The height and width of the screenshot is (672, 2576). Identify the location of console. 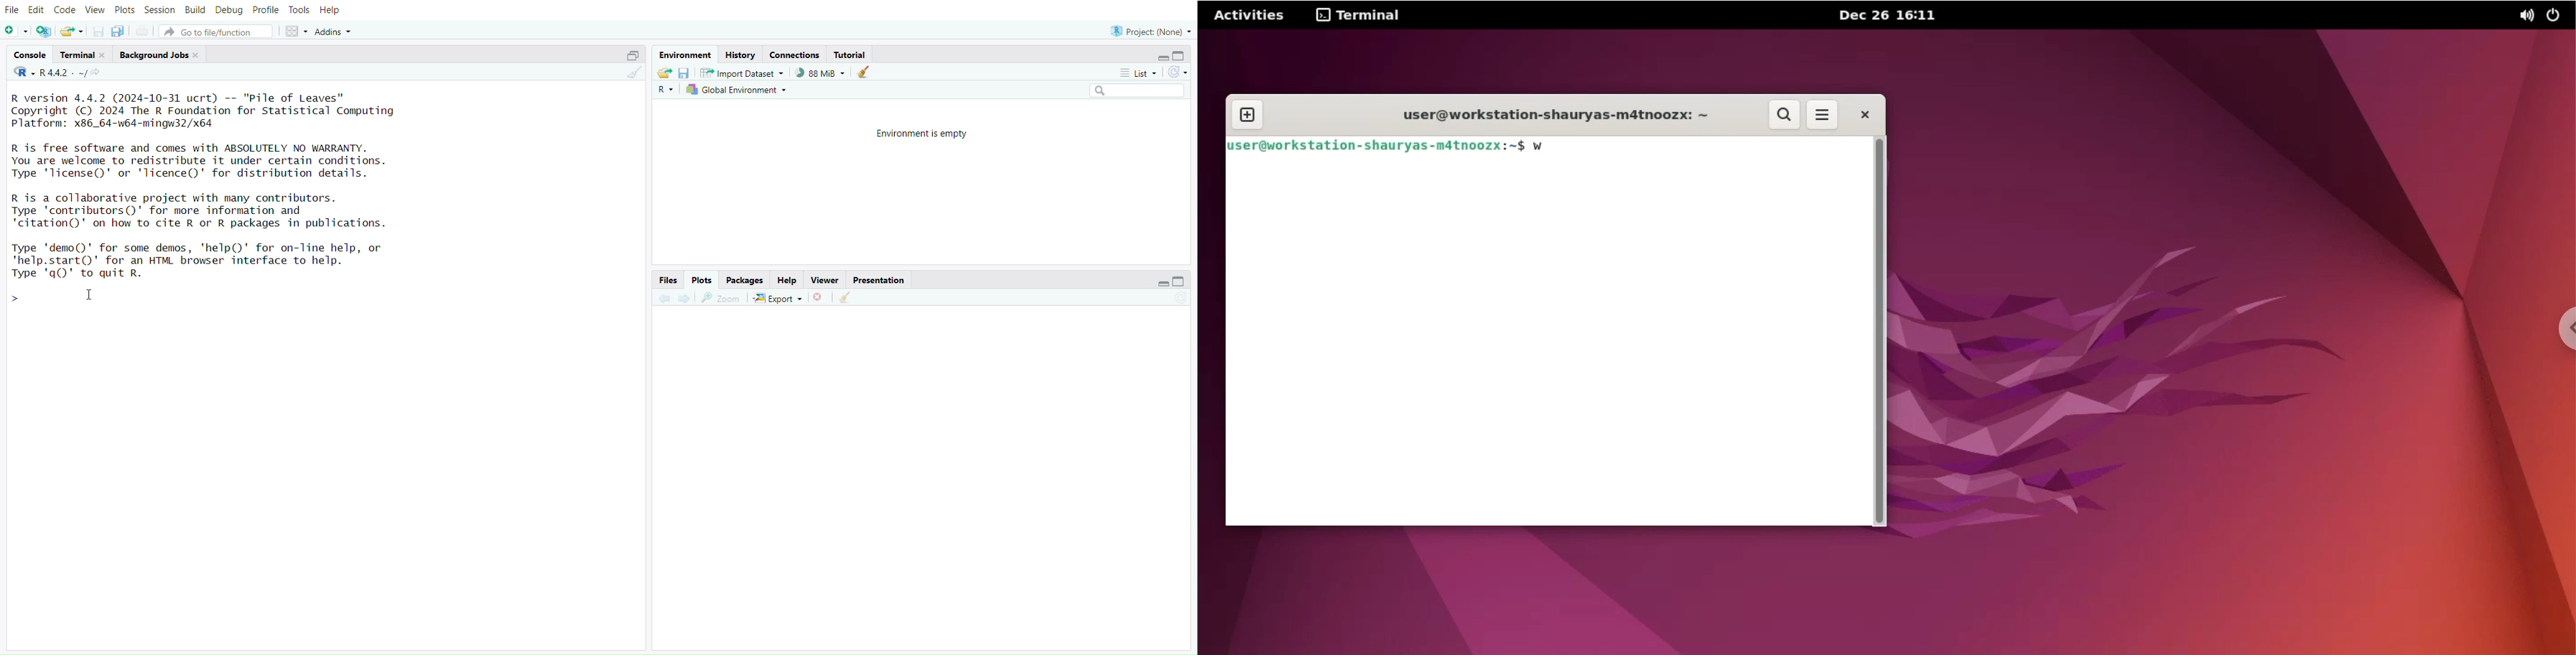
(29, 54).